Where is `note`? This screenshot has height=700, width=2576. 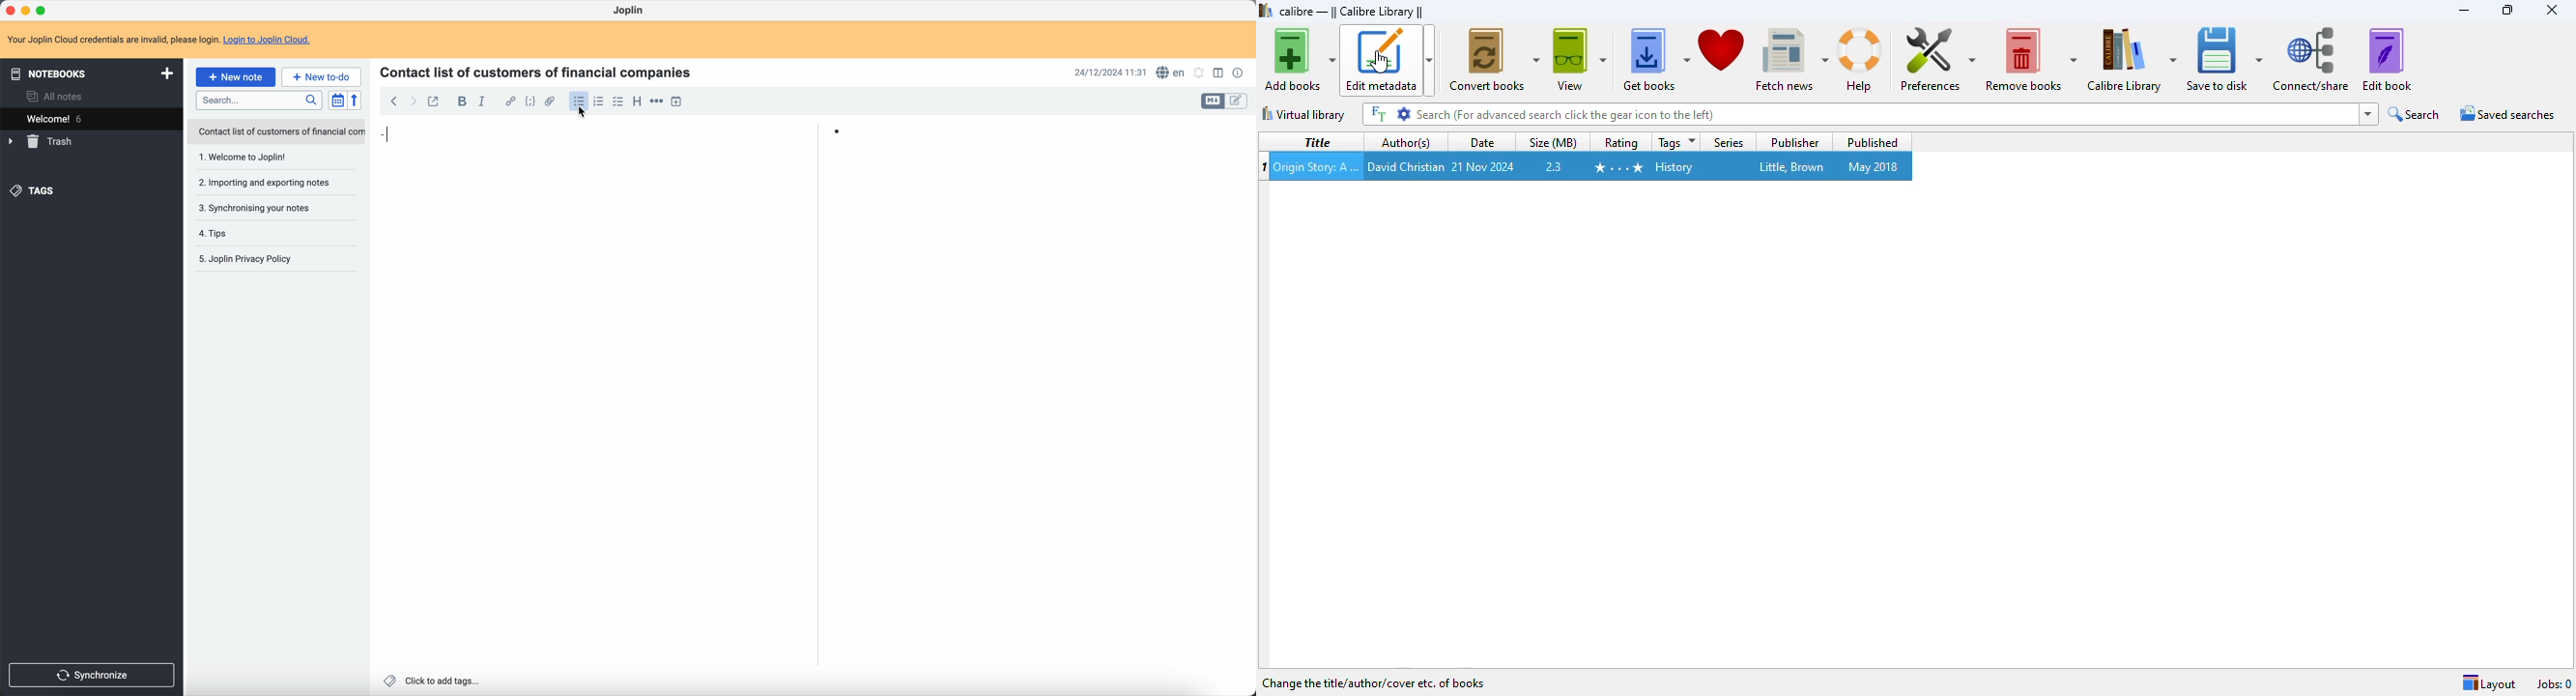 note is located at coordinates (159, 38).